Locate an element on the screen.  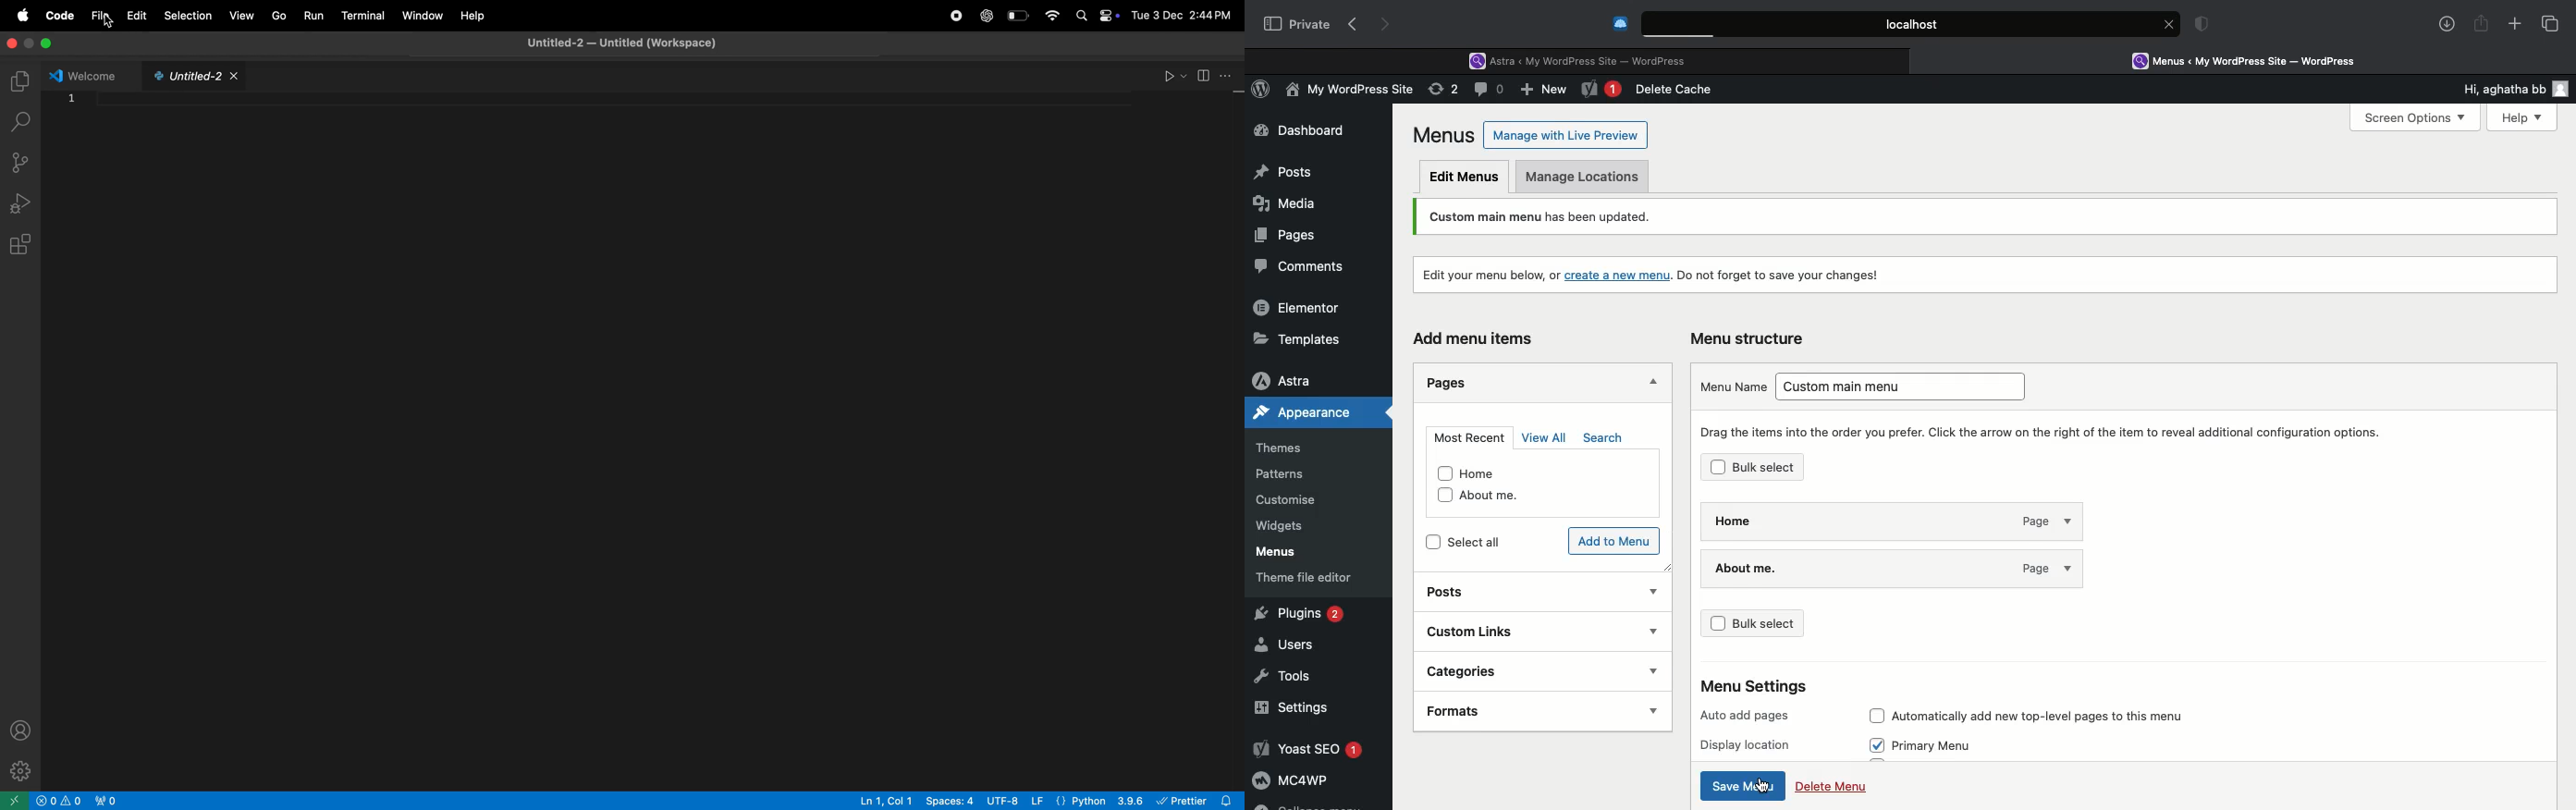
window is located at coordinates (422, 14).